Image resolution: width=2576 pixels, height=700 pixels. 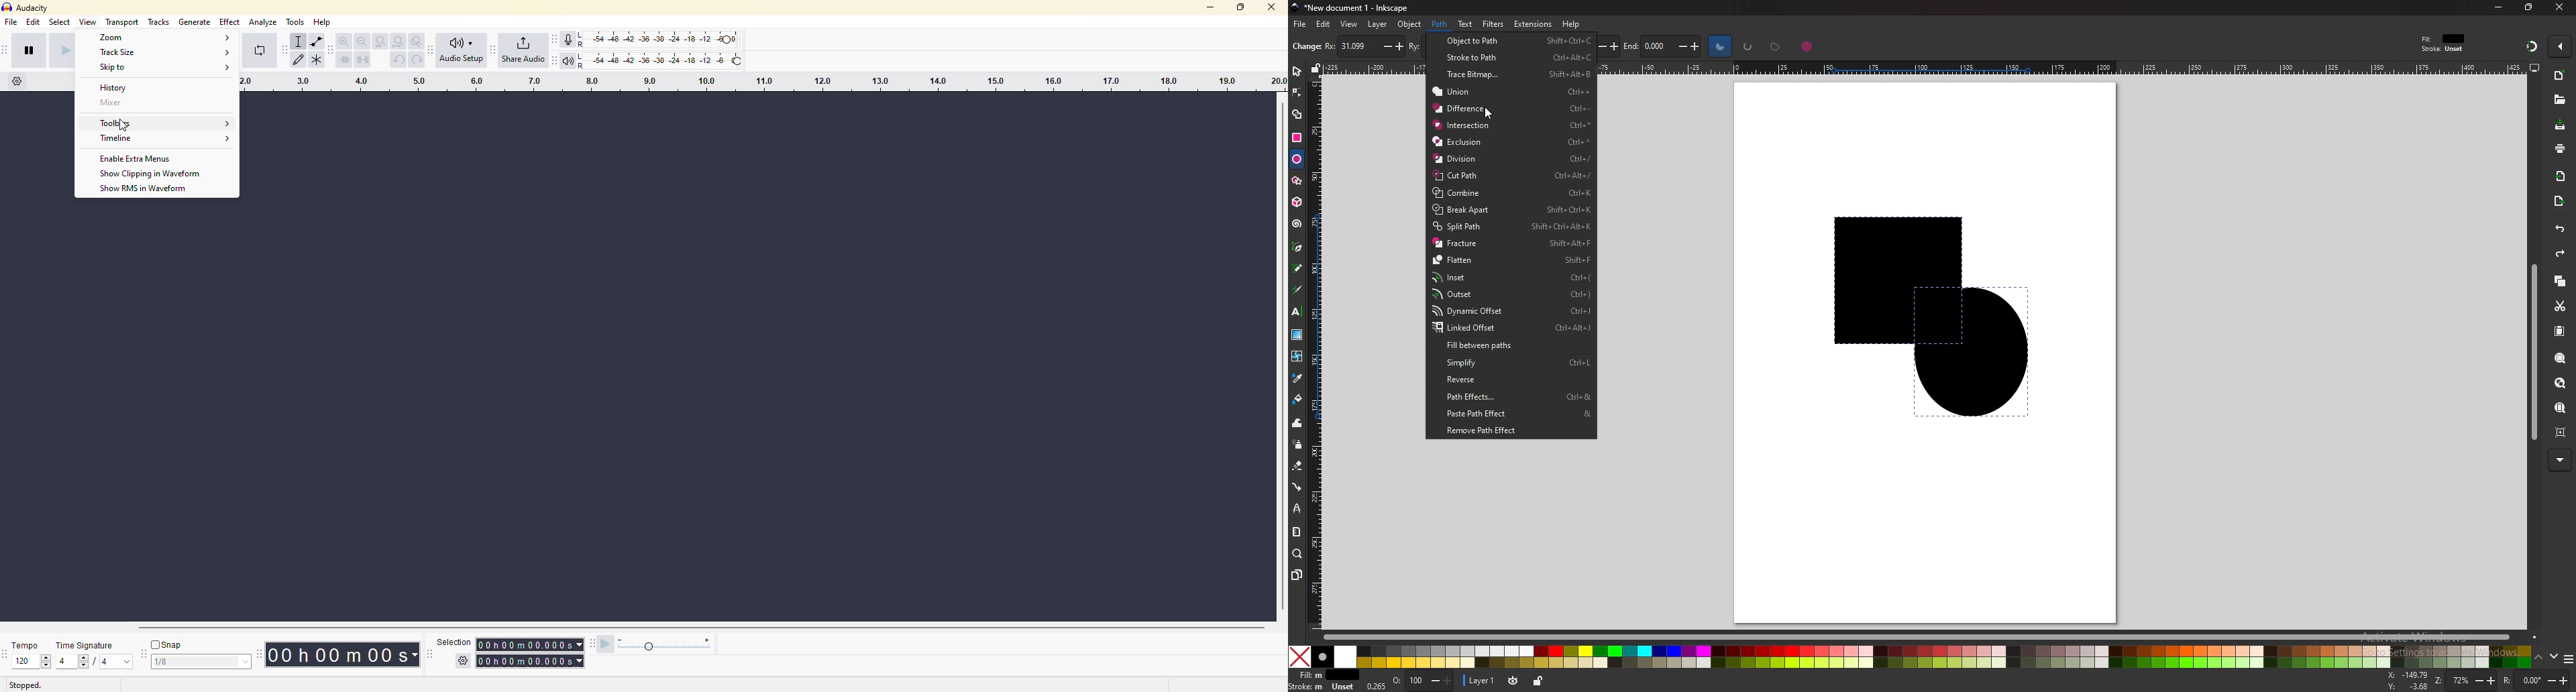 What do you see at coordinates (165, 123) in the screenshot?
I see `Toolbars` at bounding box center [165, 123].